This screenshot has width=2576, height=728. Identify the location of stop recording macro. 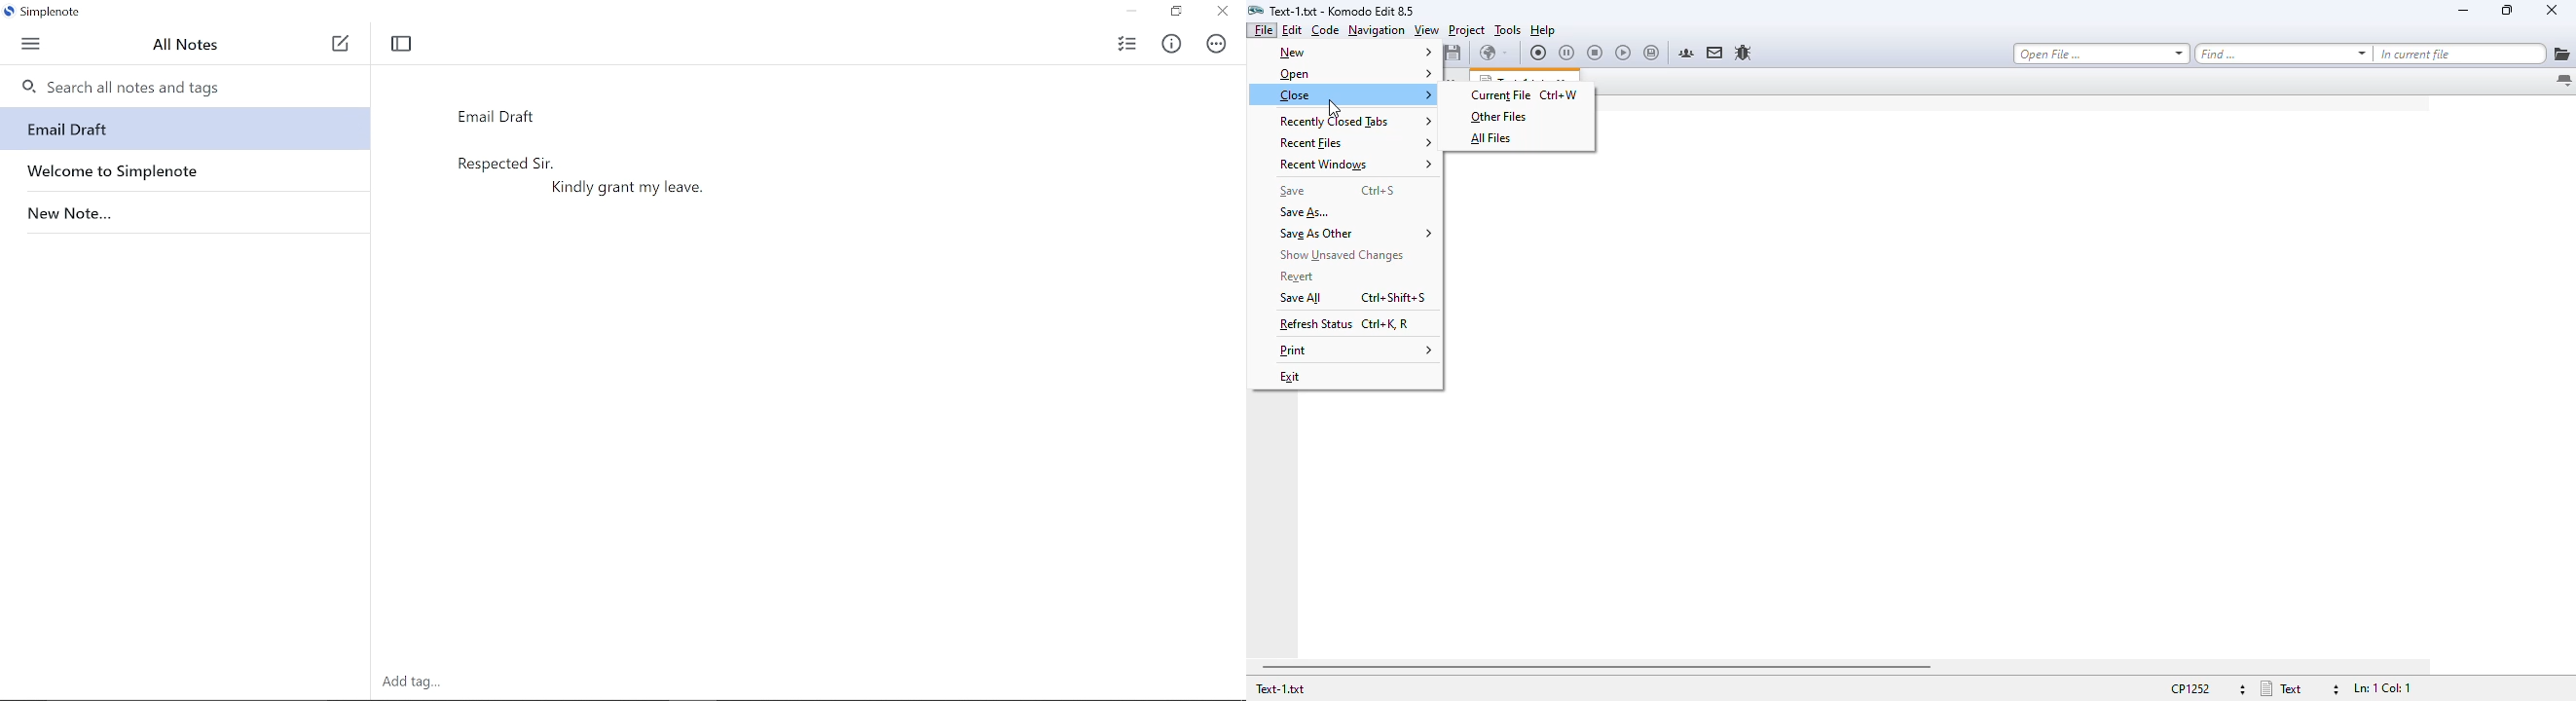
(1595, 54).